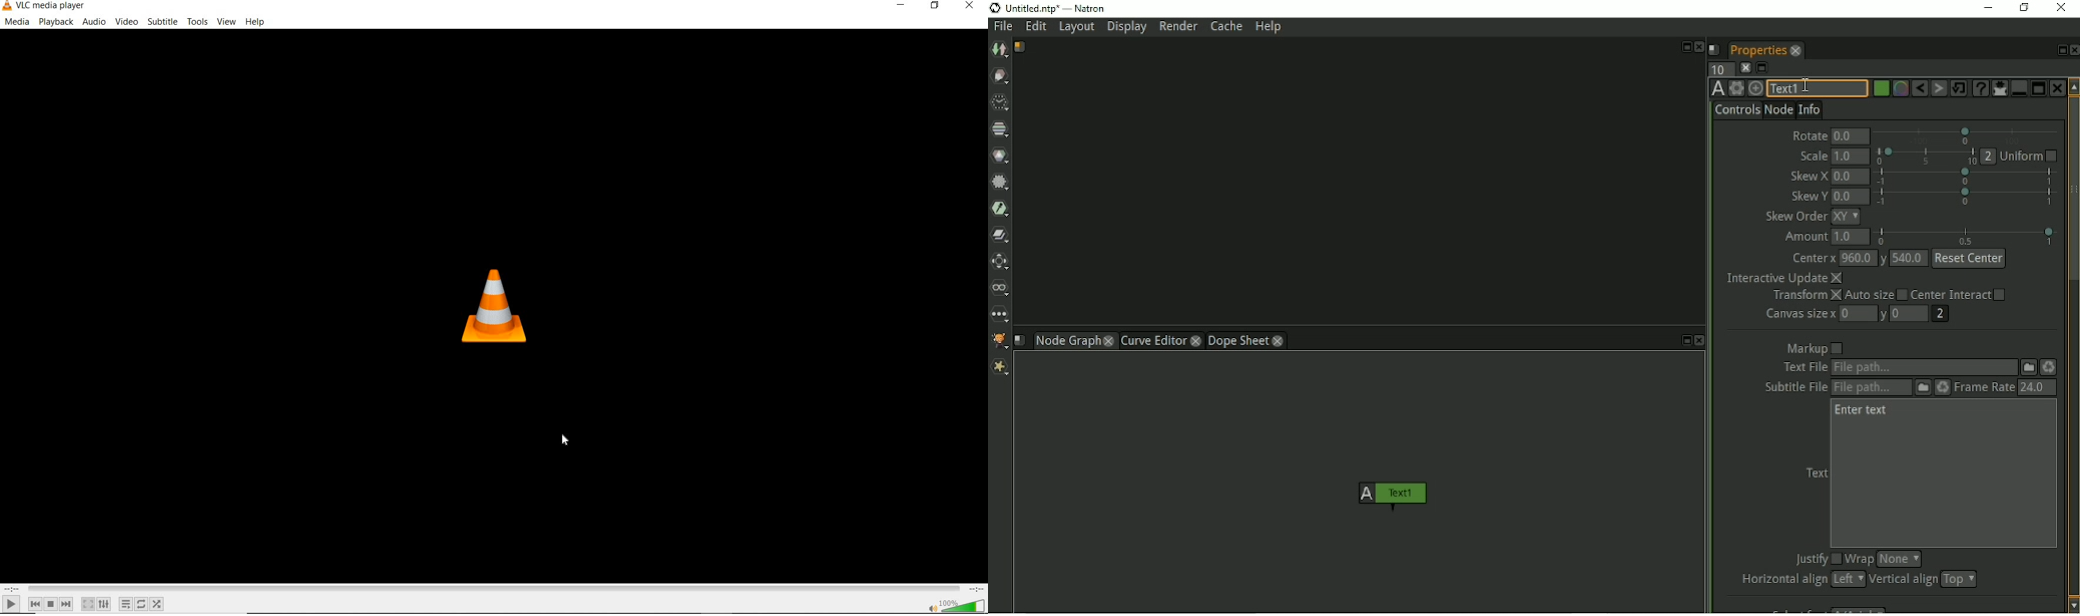  I want to click on view, so click(227, 22).